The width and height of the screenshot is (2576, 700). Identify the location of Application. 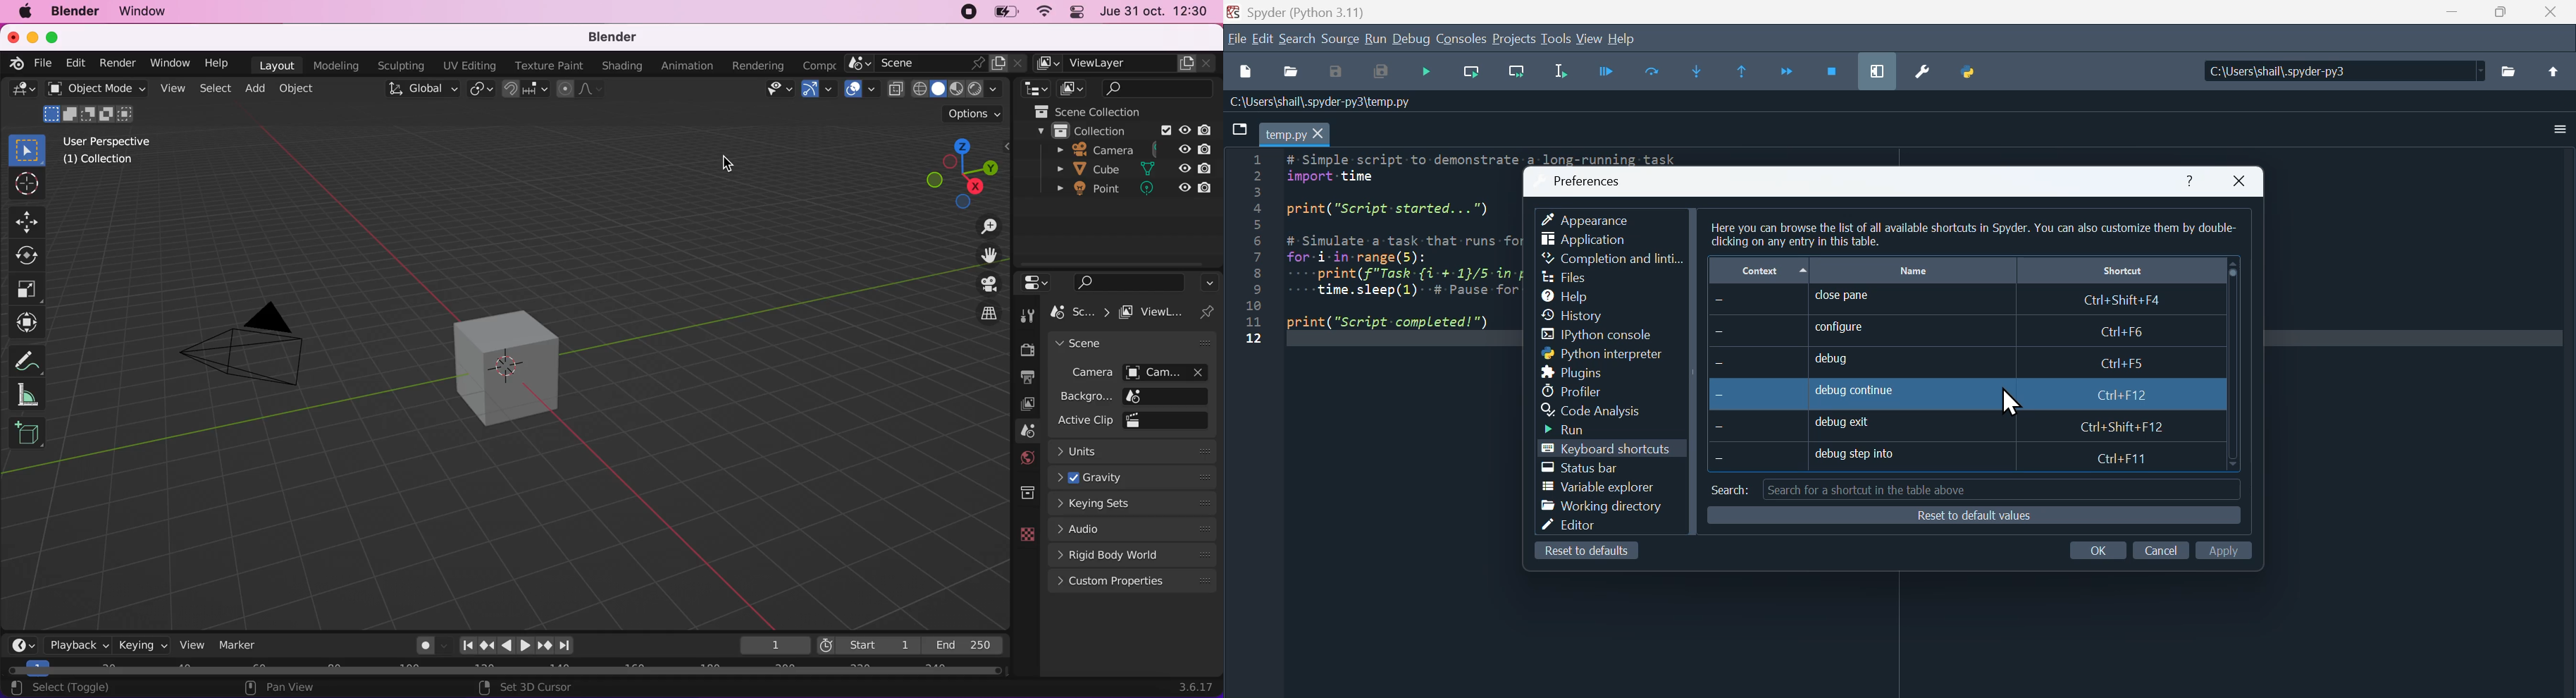
(1585, 240).